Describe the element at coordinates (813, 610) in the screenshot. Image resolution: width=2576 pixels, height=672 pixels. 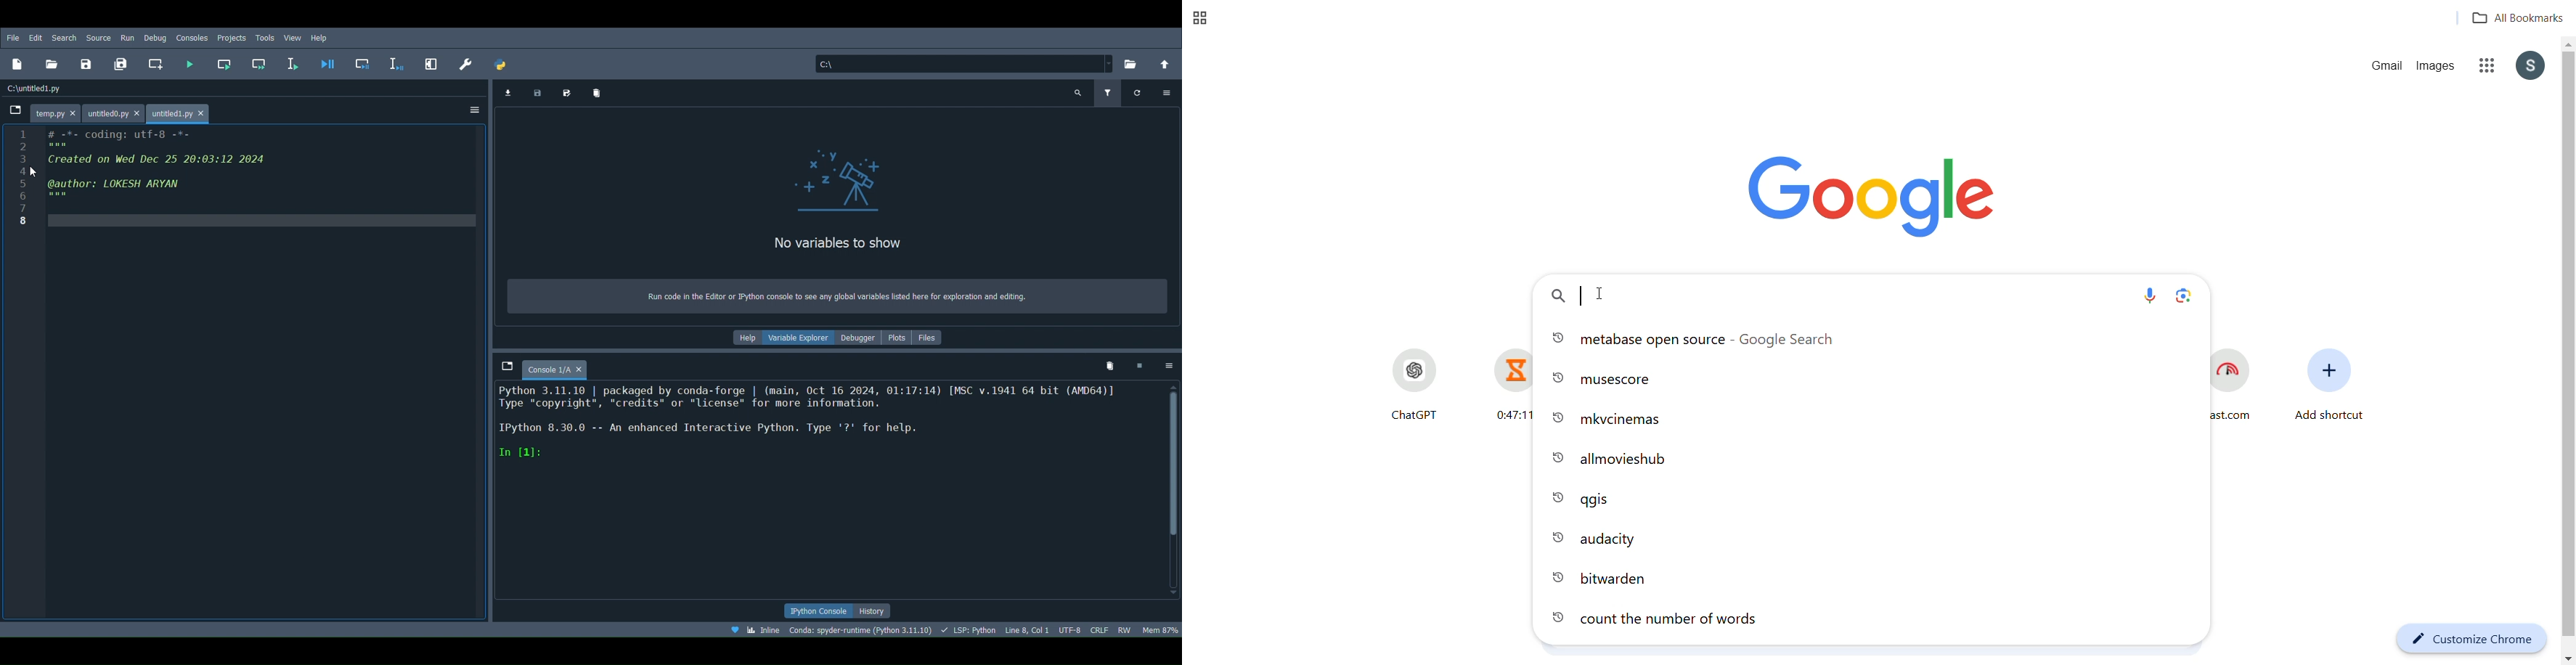
I see `IPython console` at that location.